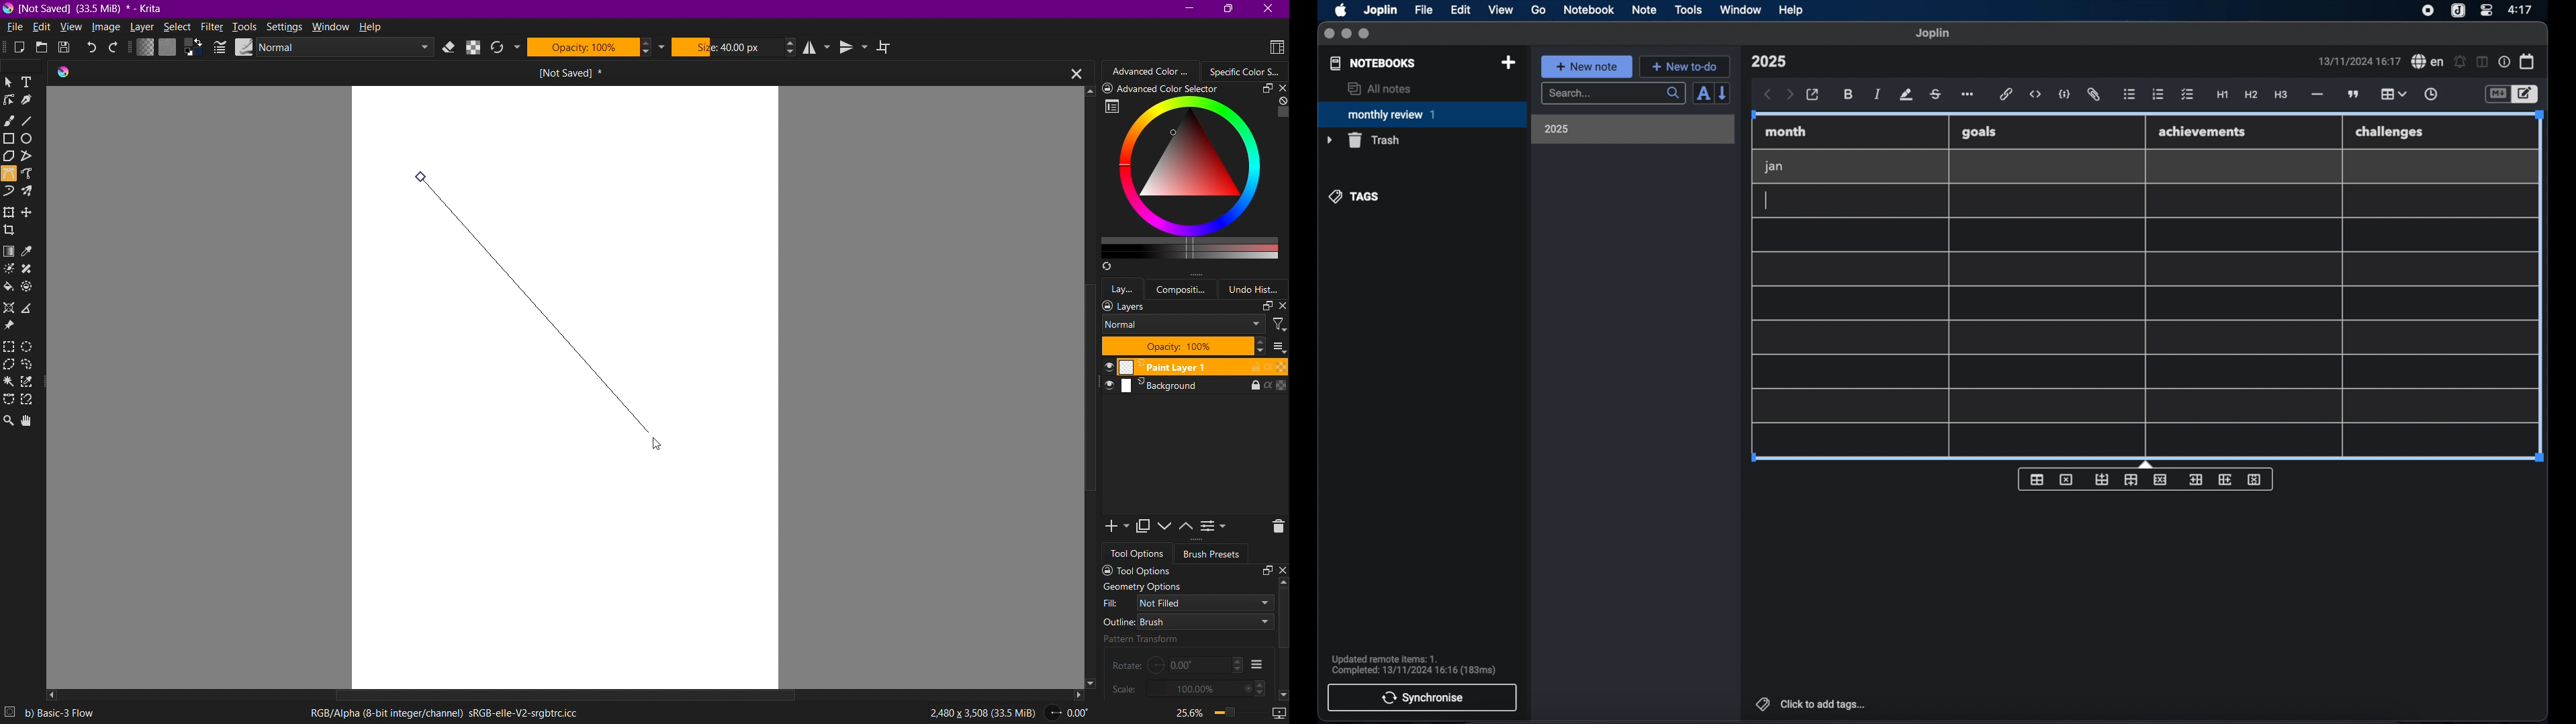 The height and width of the screenshot is (728, 2576). Describe the element at coordinates (2359, 61) in the screenshot. I see `date` at that location.